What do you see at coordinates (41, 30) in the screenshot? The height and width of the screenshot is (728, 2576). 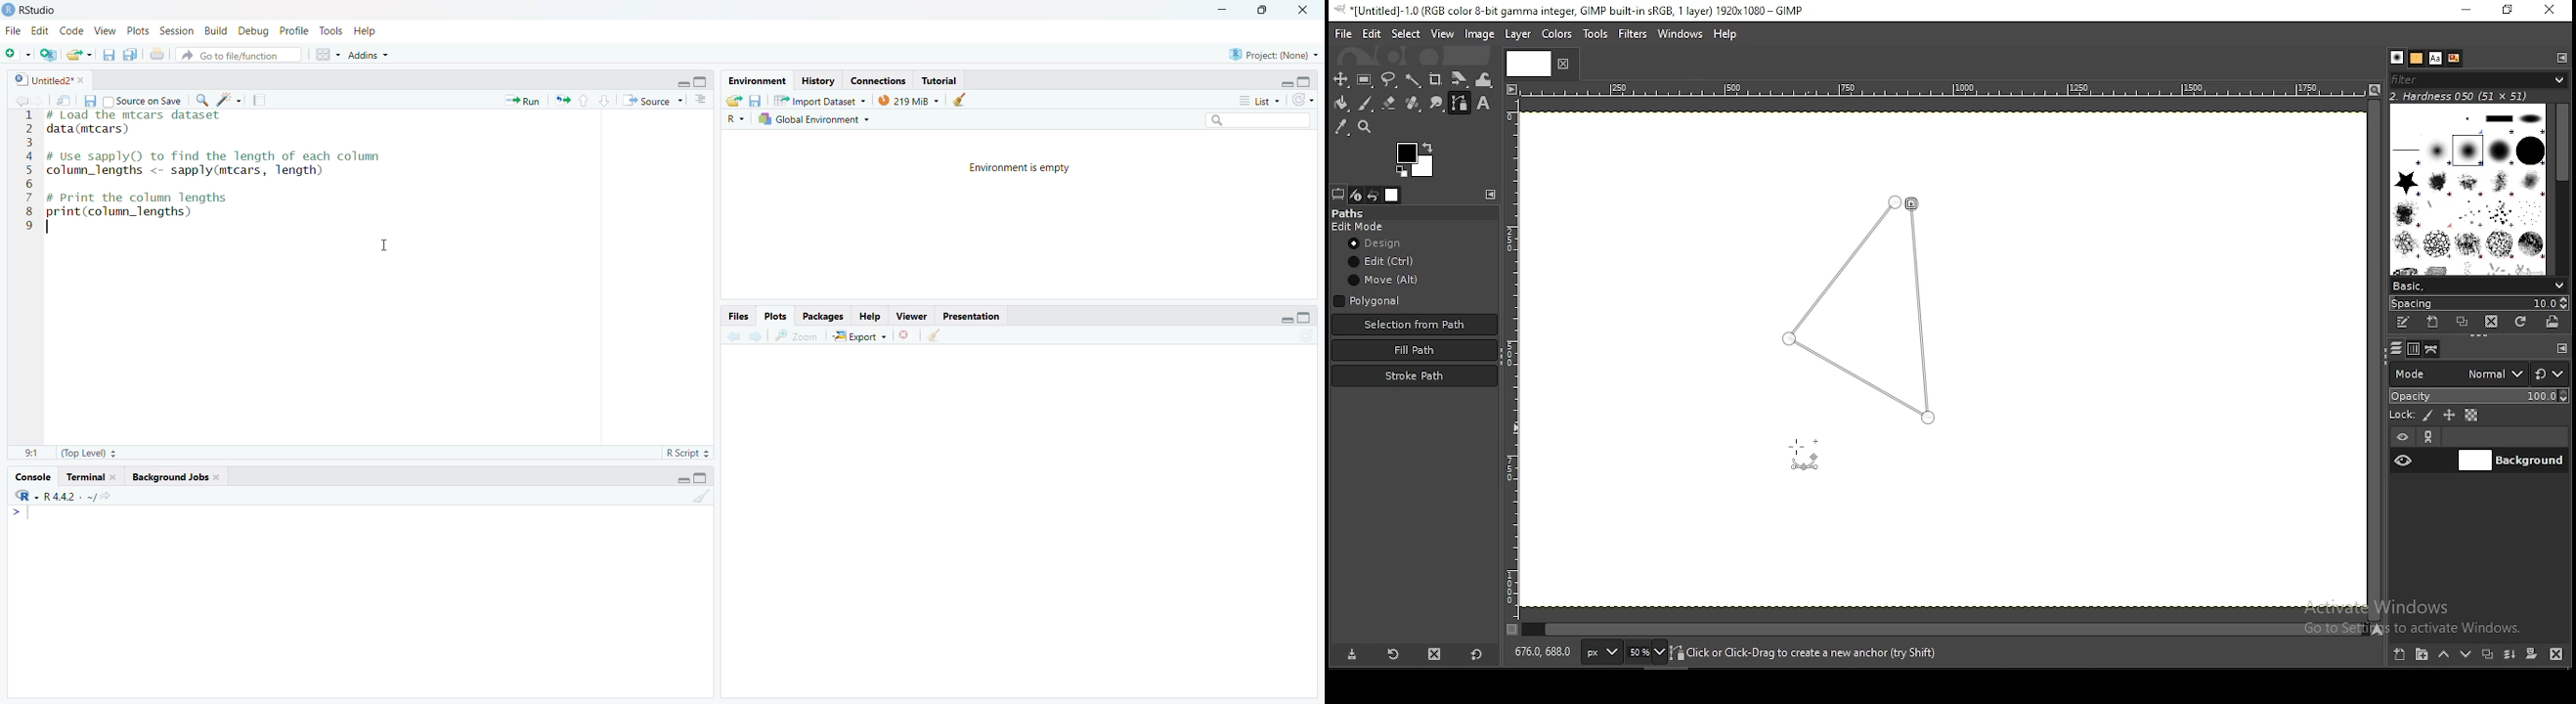 I see `Edit` at bounding box center [41, 30].